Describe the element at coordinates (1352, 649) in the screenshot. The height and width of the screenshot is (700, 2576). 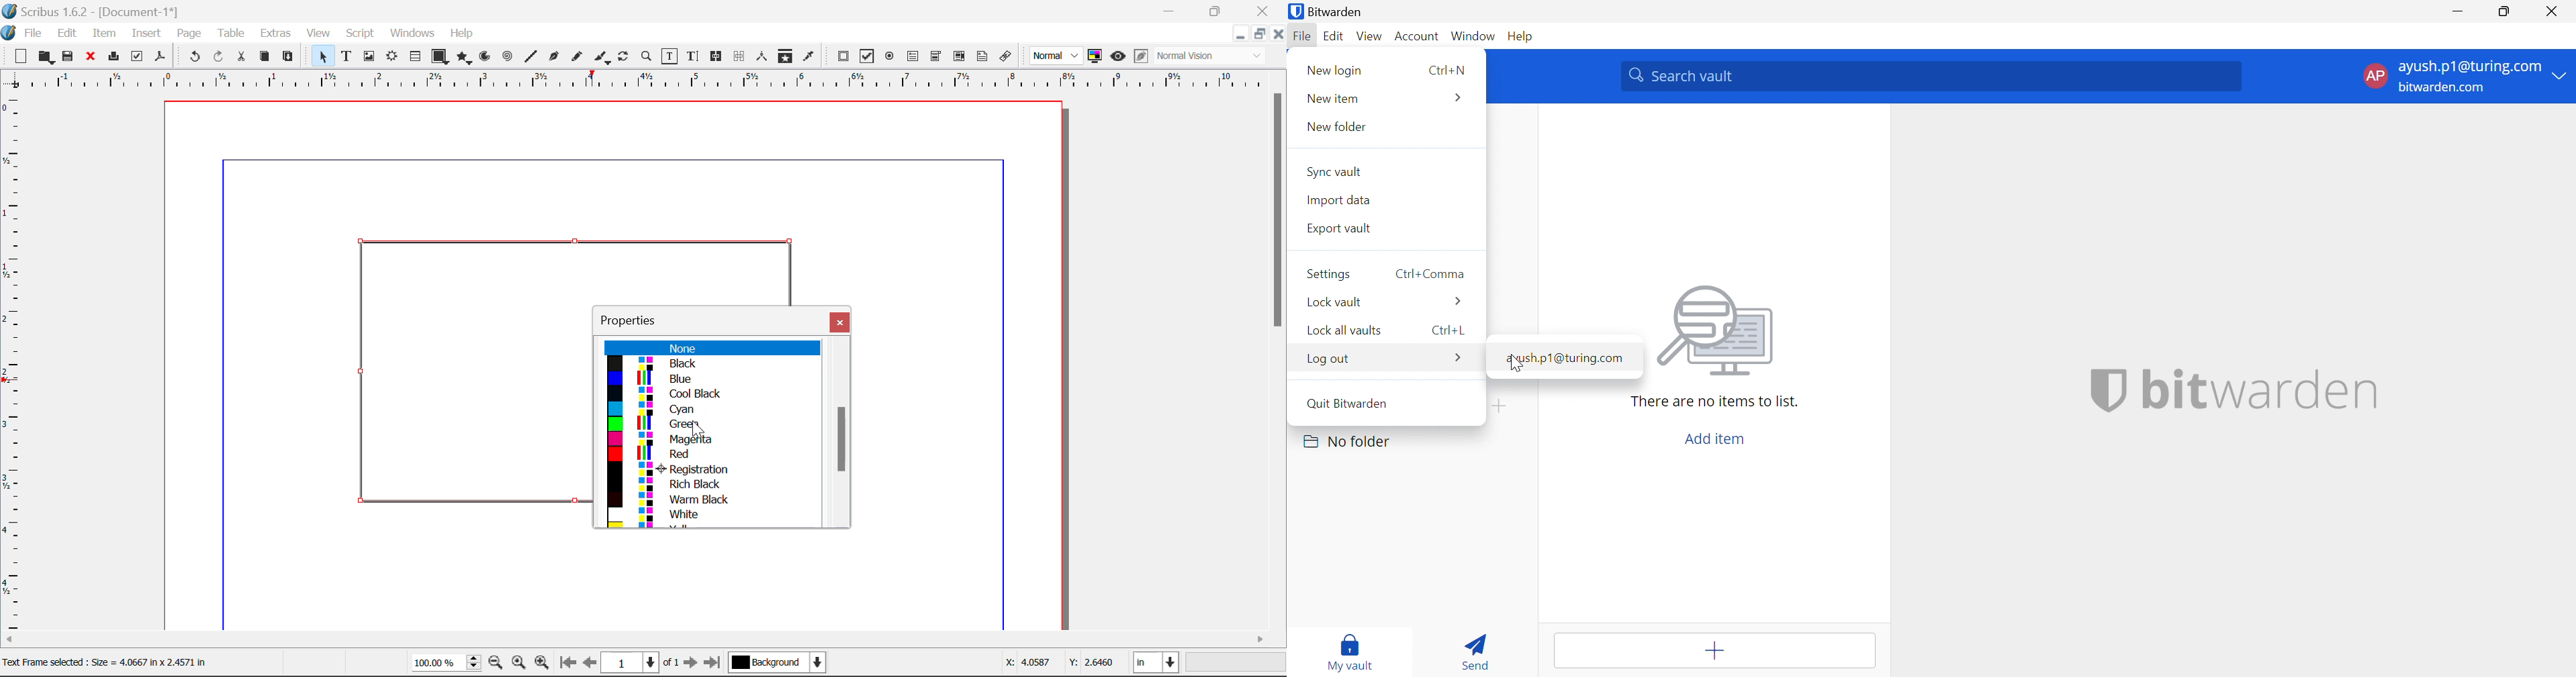
I see `My vault` at that location.